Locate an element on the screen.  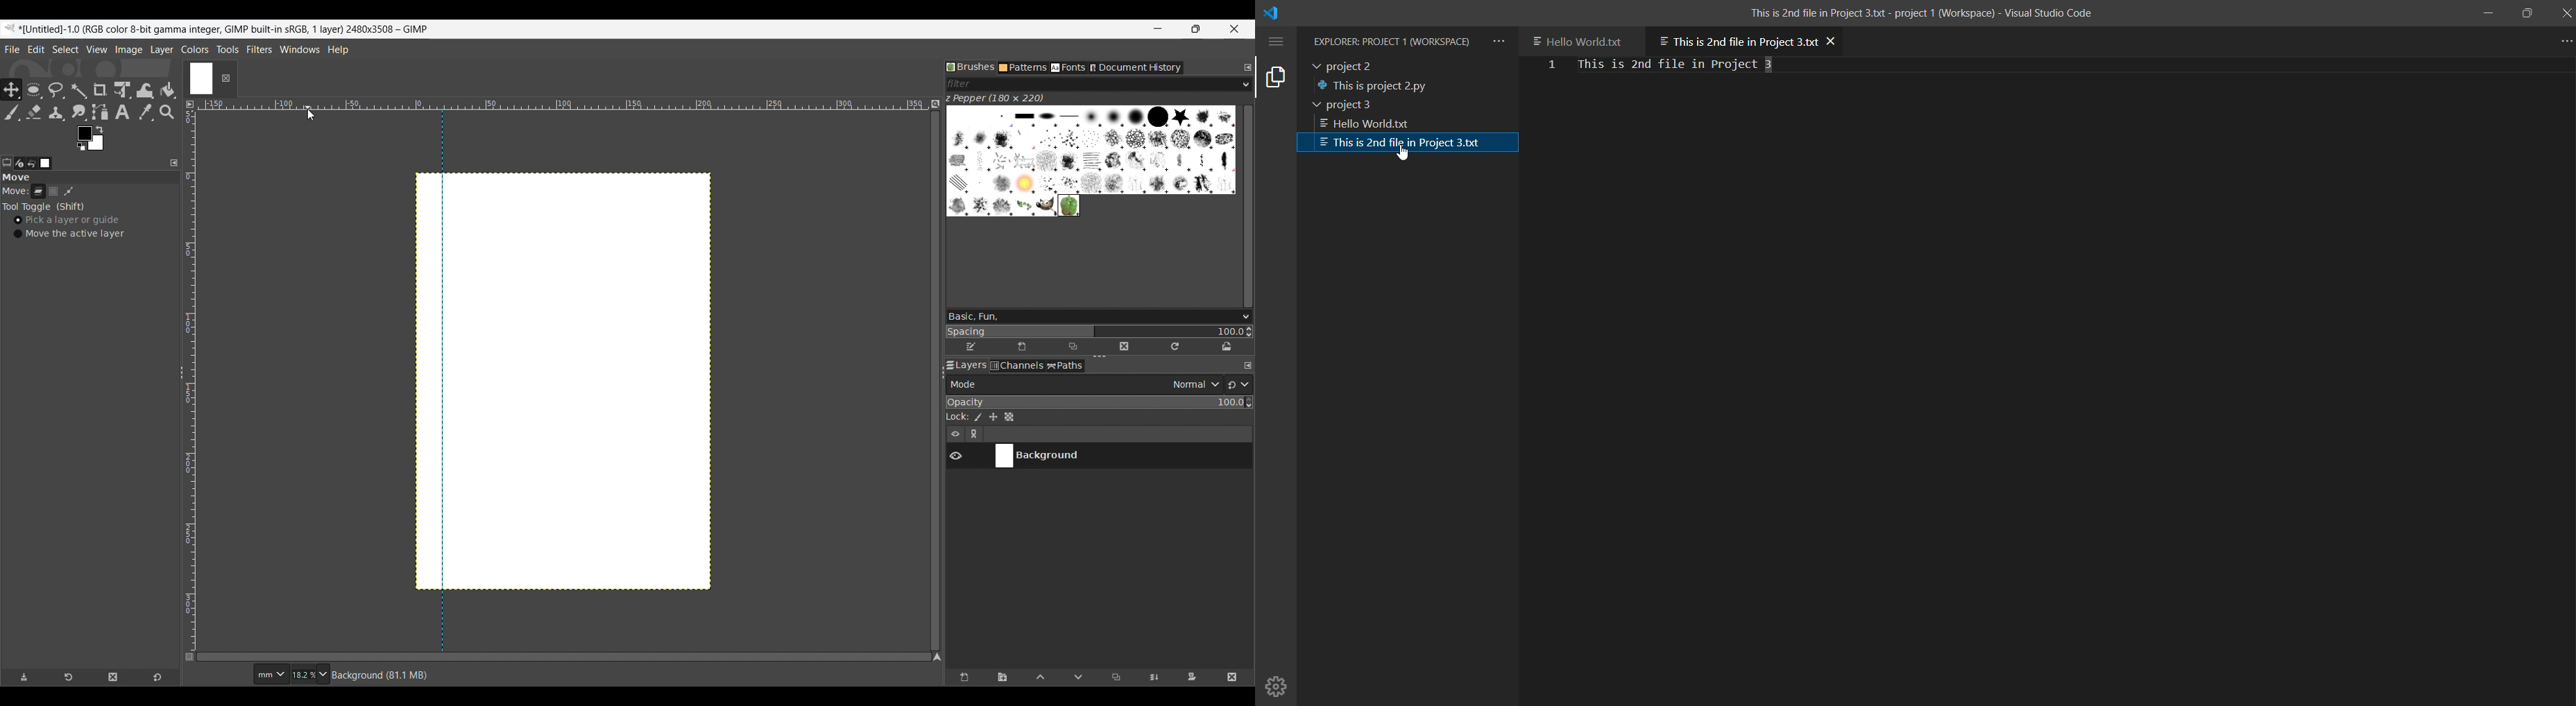
Move tool, current selection highlighted is located at coordinates (10, 88).